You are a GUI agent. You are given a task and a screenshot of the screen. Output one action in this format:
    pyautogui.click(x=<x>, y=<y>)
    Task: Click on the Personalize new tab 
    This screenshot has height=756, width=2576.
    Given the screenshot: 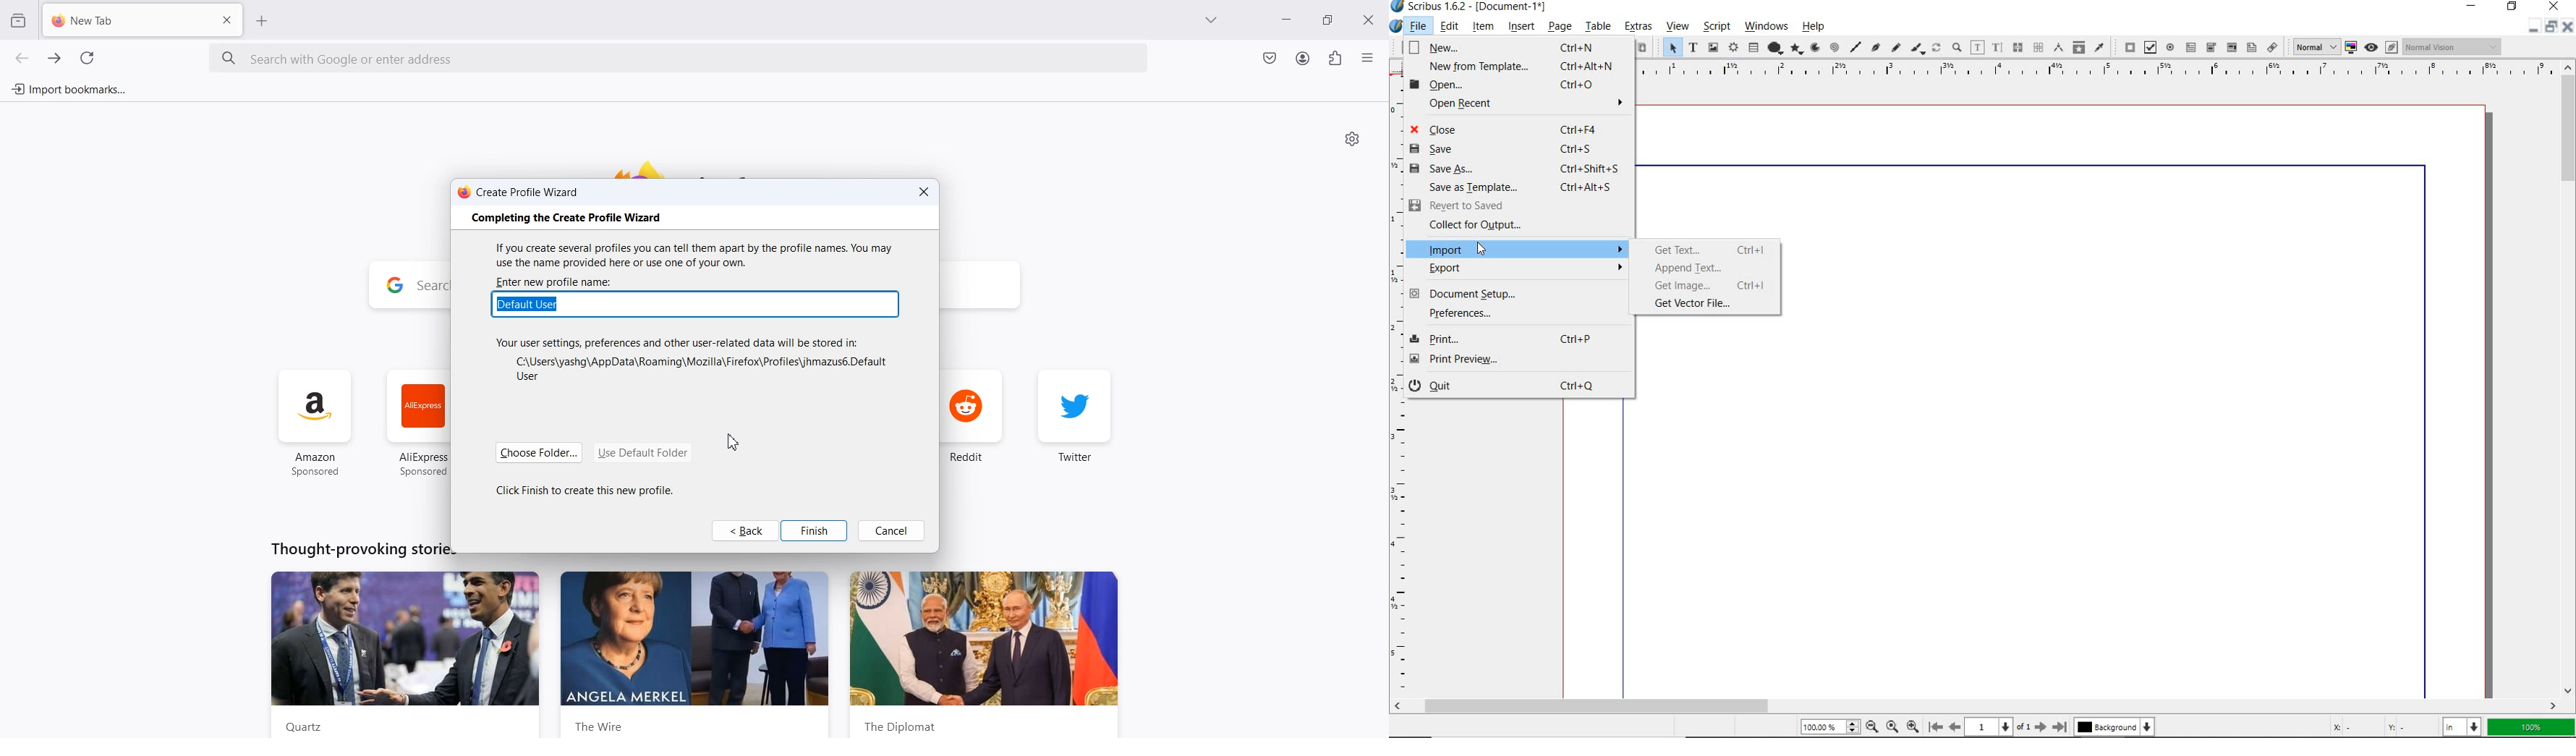 What is the action you would take?
    pyautogui.click(x=1352, y=138)
    